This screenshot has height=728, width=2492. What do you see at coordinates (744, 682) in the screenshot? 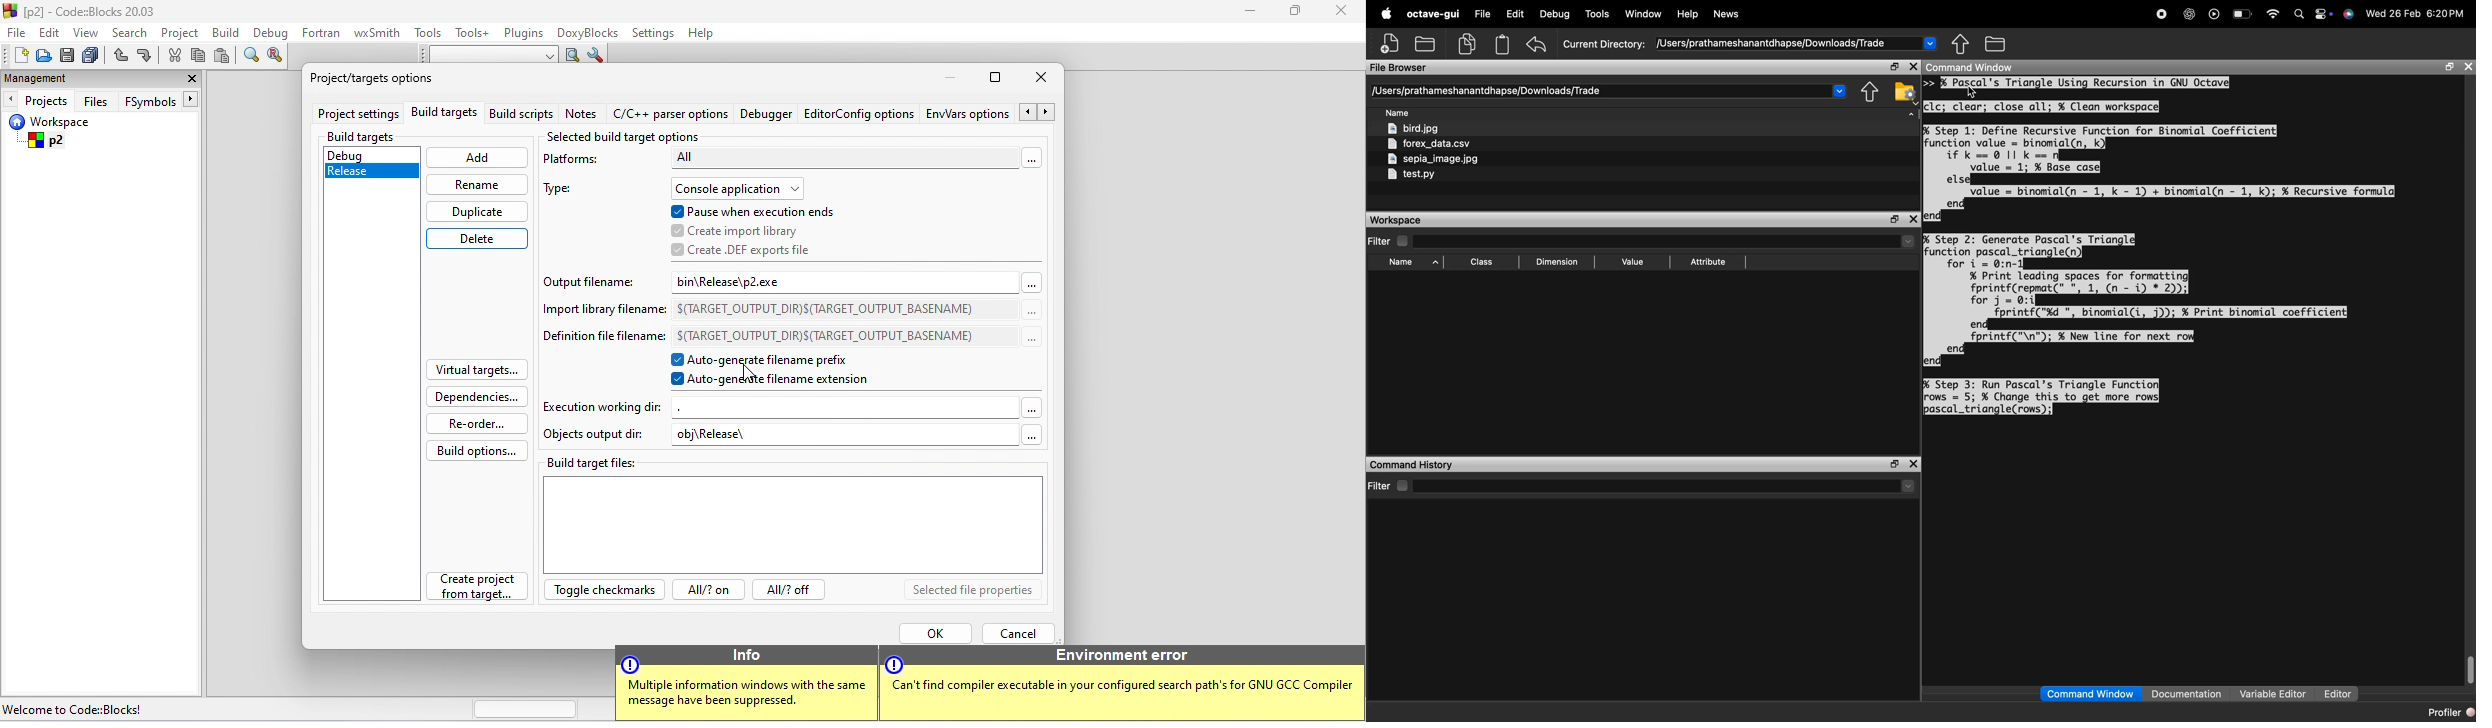
I see `Info Multiple information windows with the samemessage have been suppressed.` at bounding box center [744, 682].